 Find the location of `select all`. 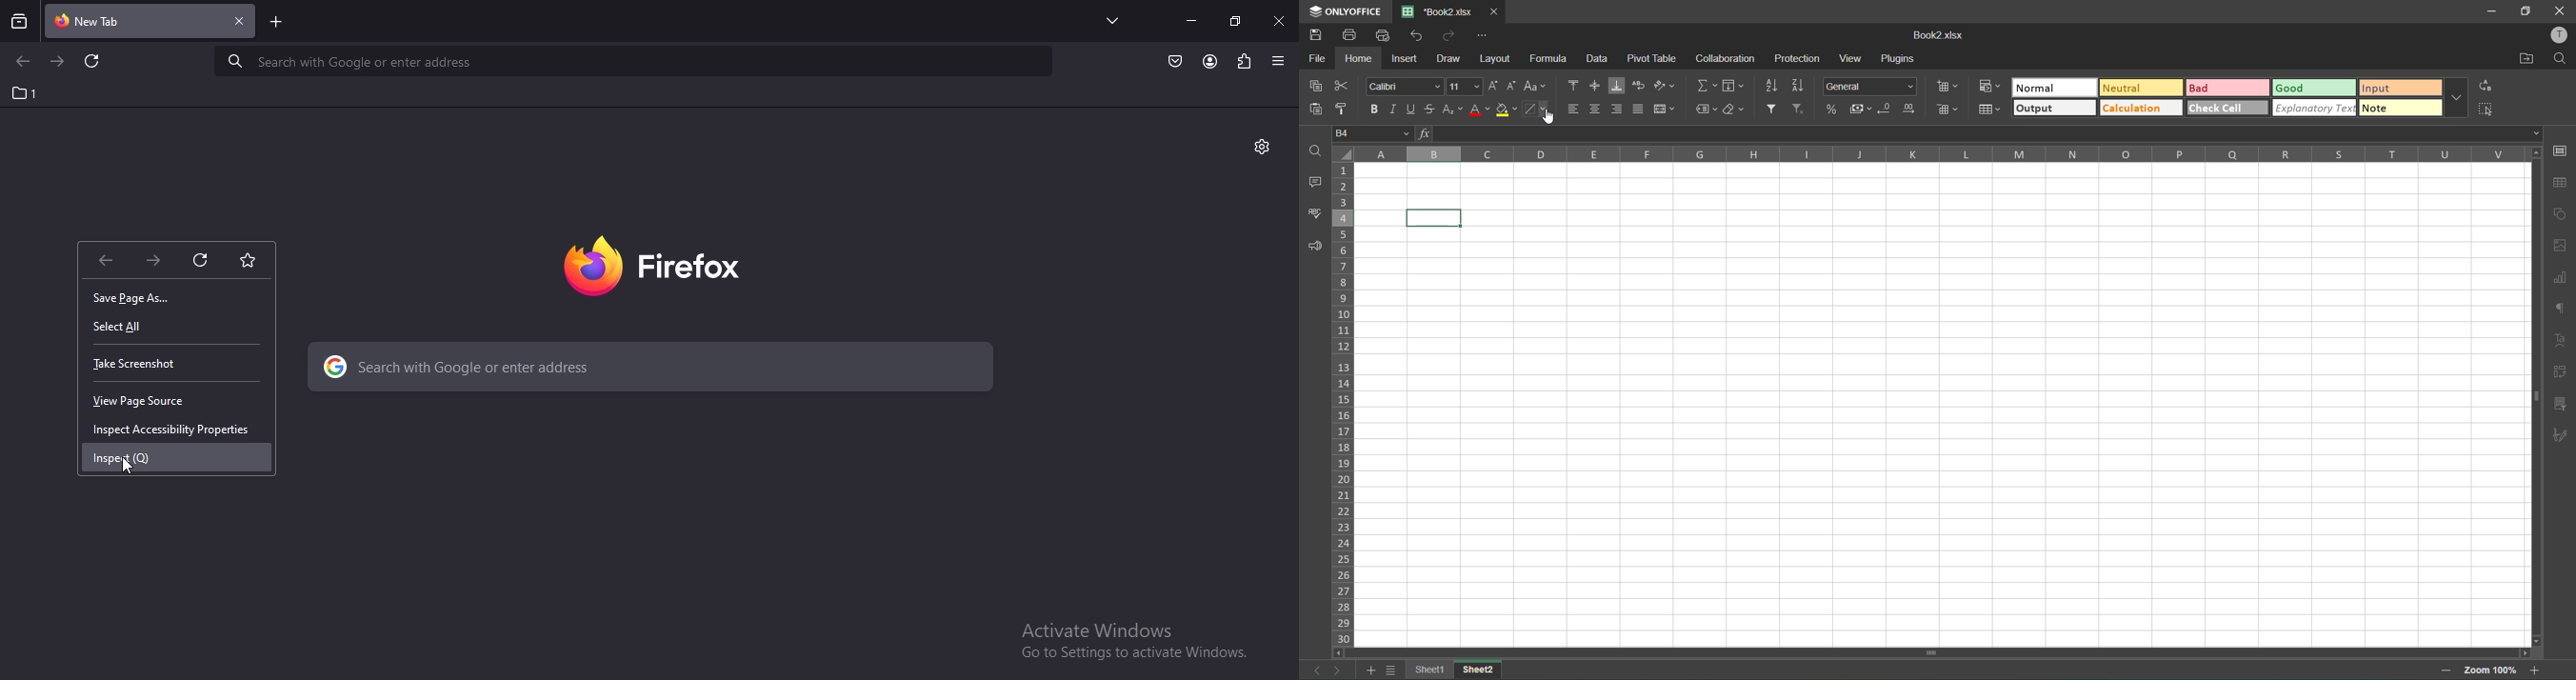

select all is located at coordinates (130, 329).